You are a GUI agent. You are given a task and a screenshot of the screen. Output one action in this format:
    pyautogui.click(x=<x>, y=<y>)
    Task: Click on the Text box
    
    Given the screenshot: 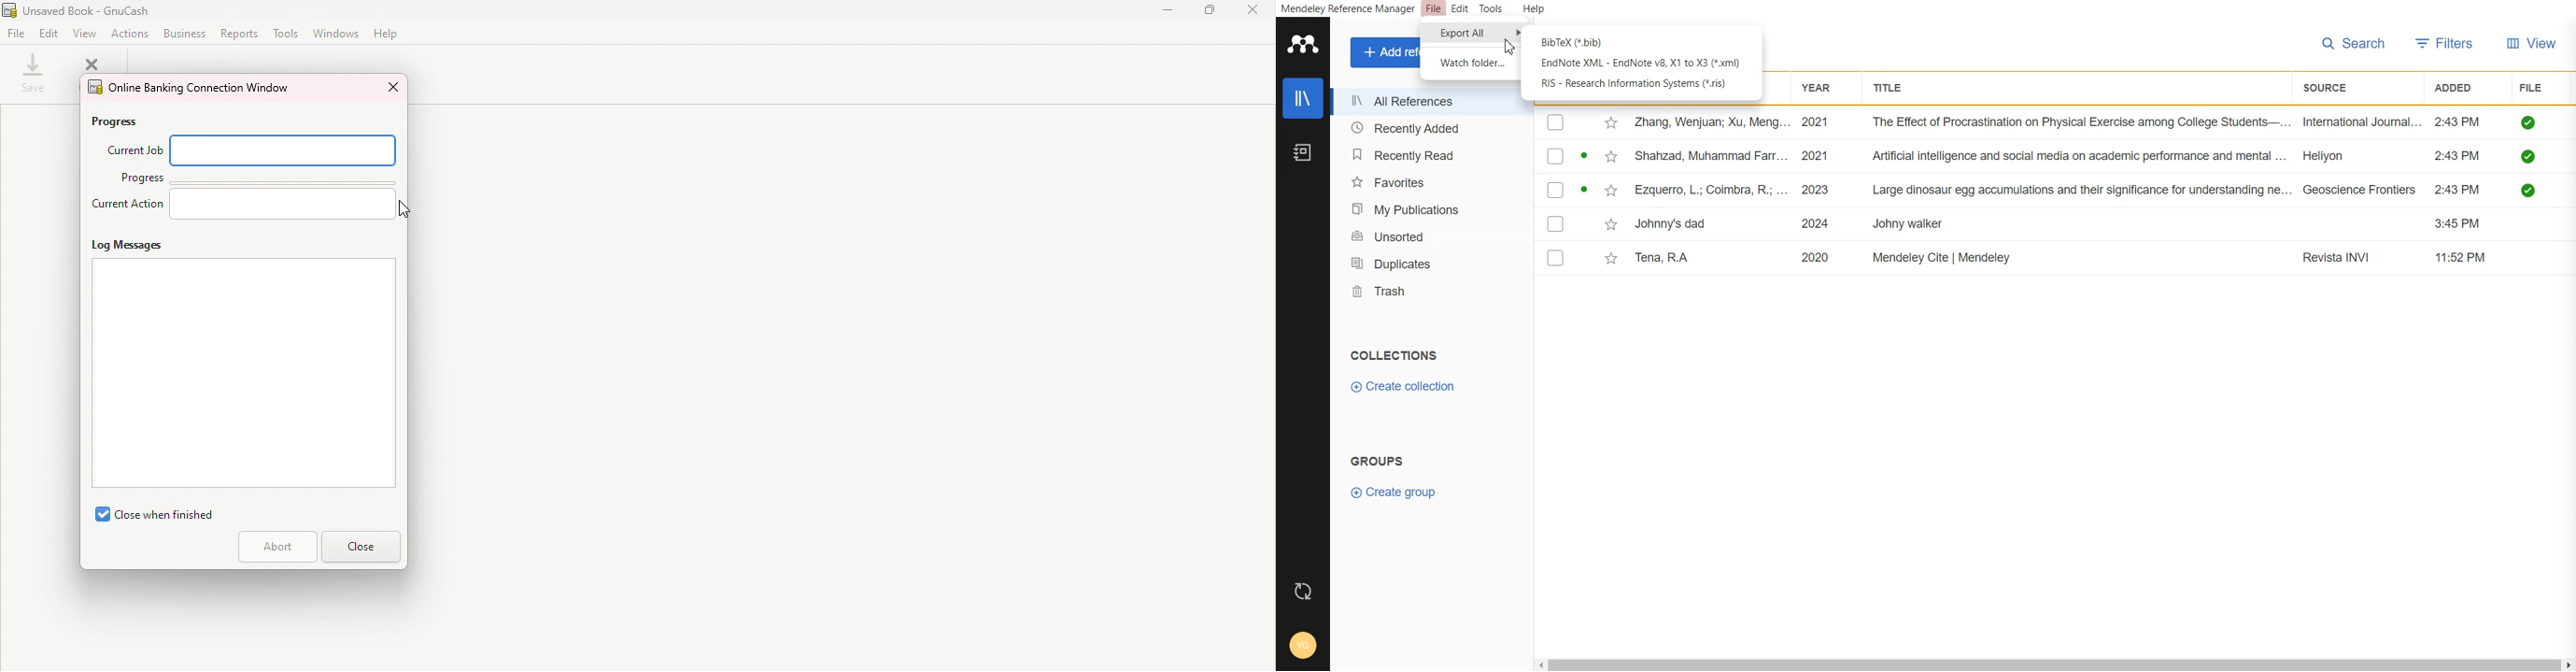 What is the action you would take?
    pyautogui.click(x=285, y=204)
    